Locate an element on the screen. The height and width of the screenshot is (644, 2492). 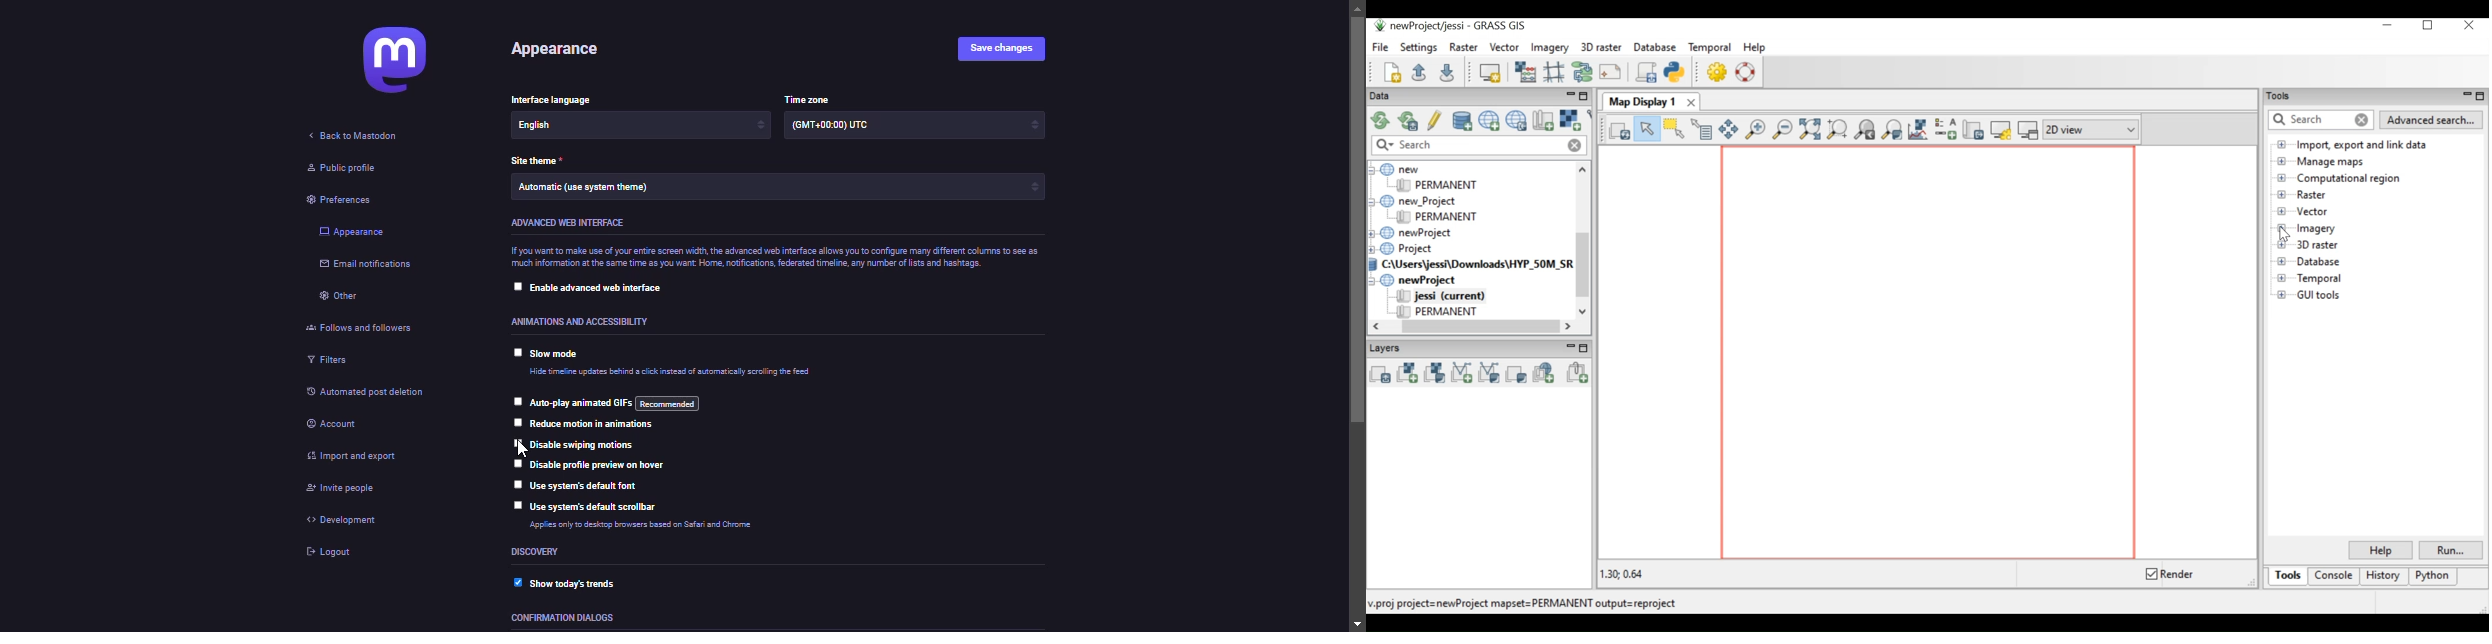
scroll bar is located at coordinates (1358, 316).